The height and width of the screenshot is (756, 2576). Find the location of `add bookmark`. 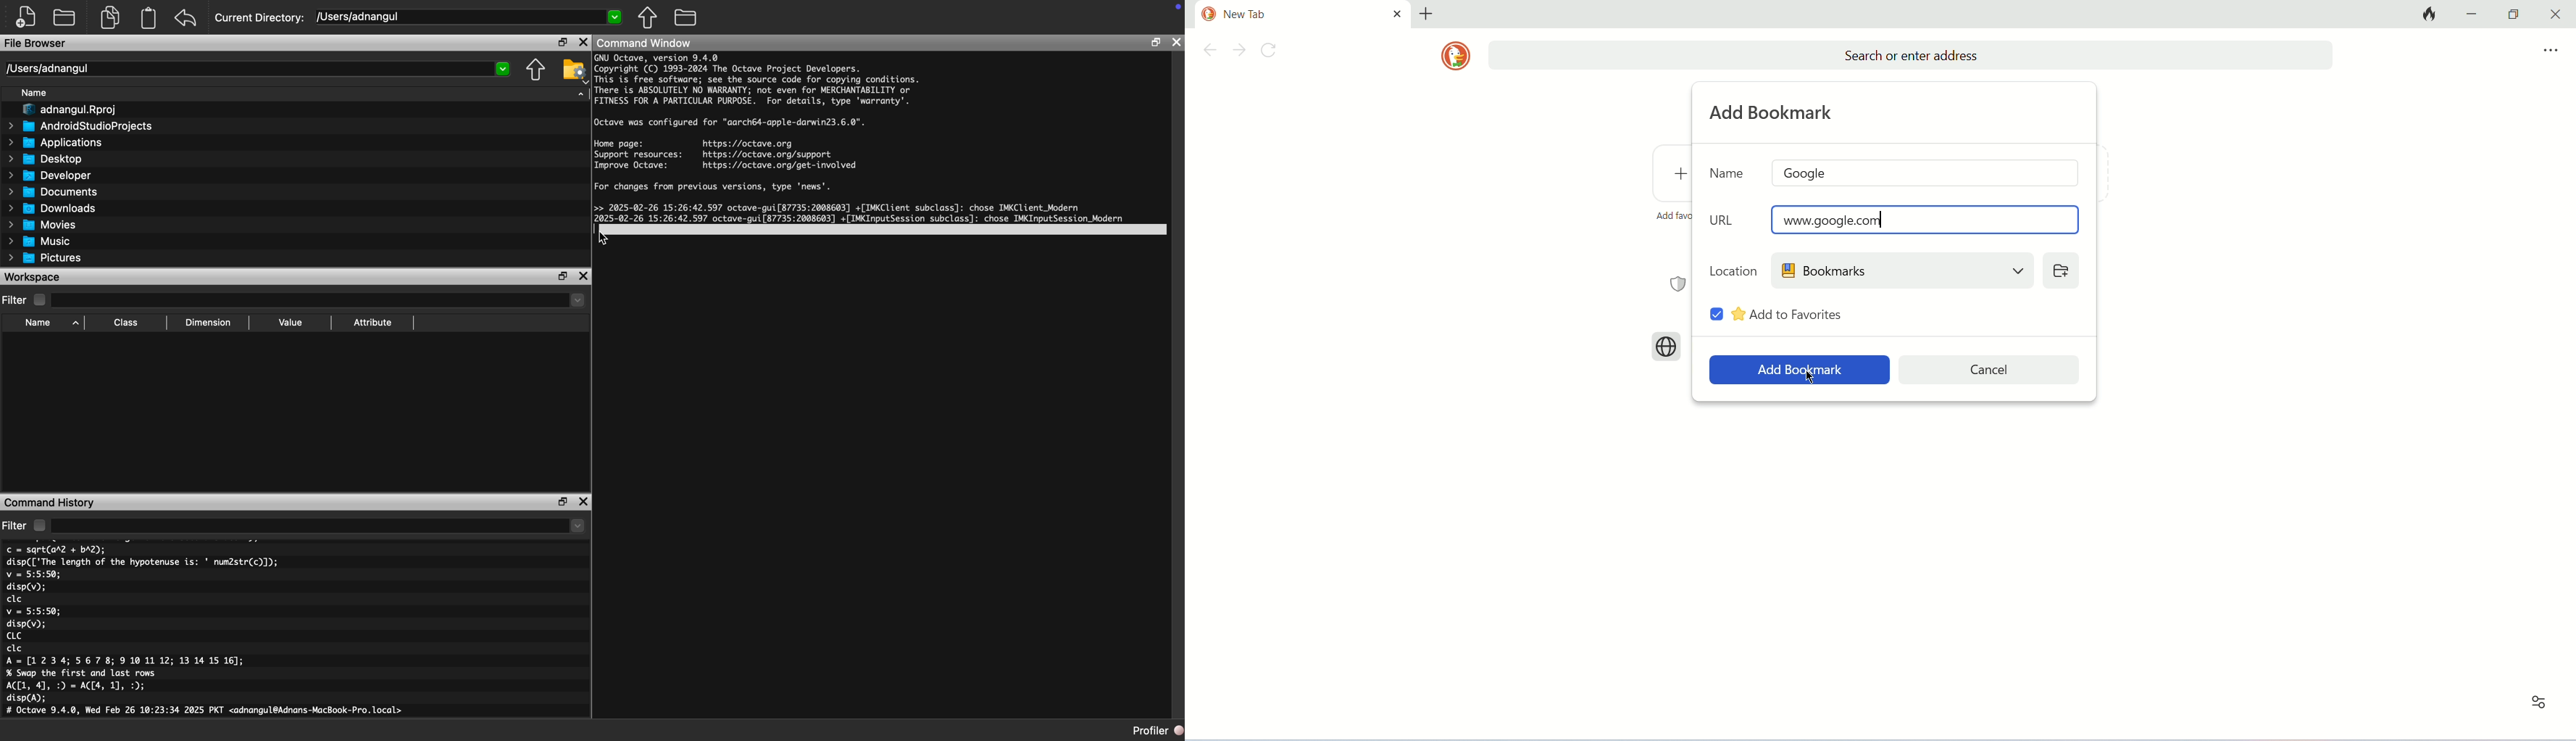

add bookmark is located at coordinates (1774, 112).